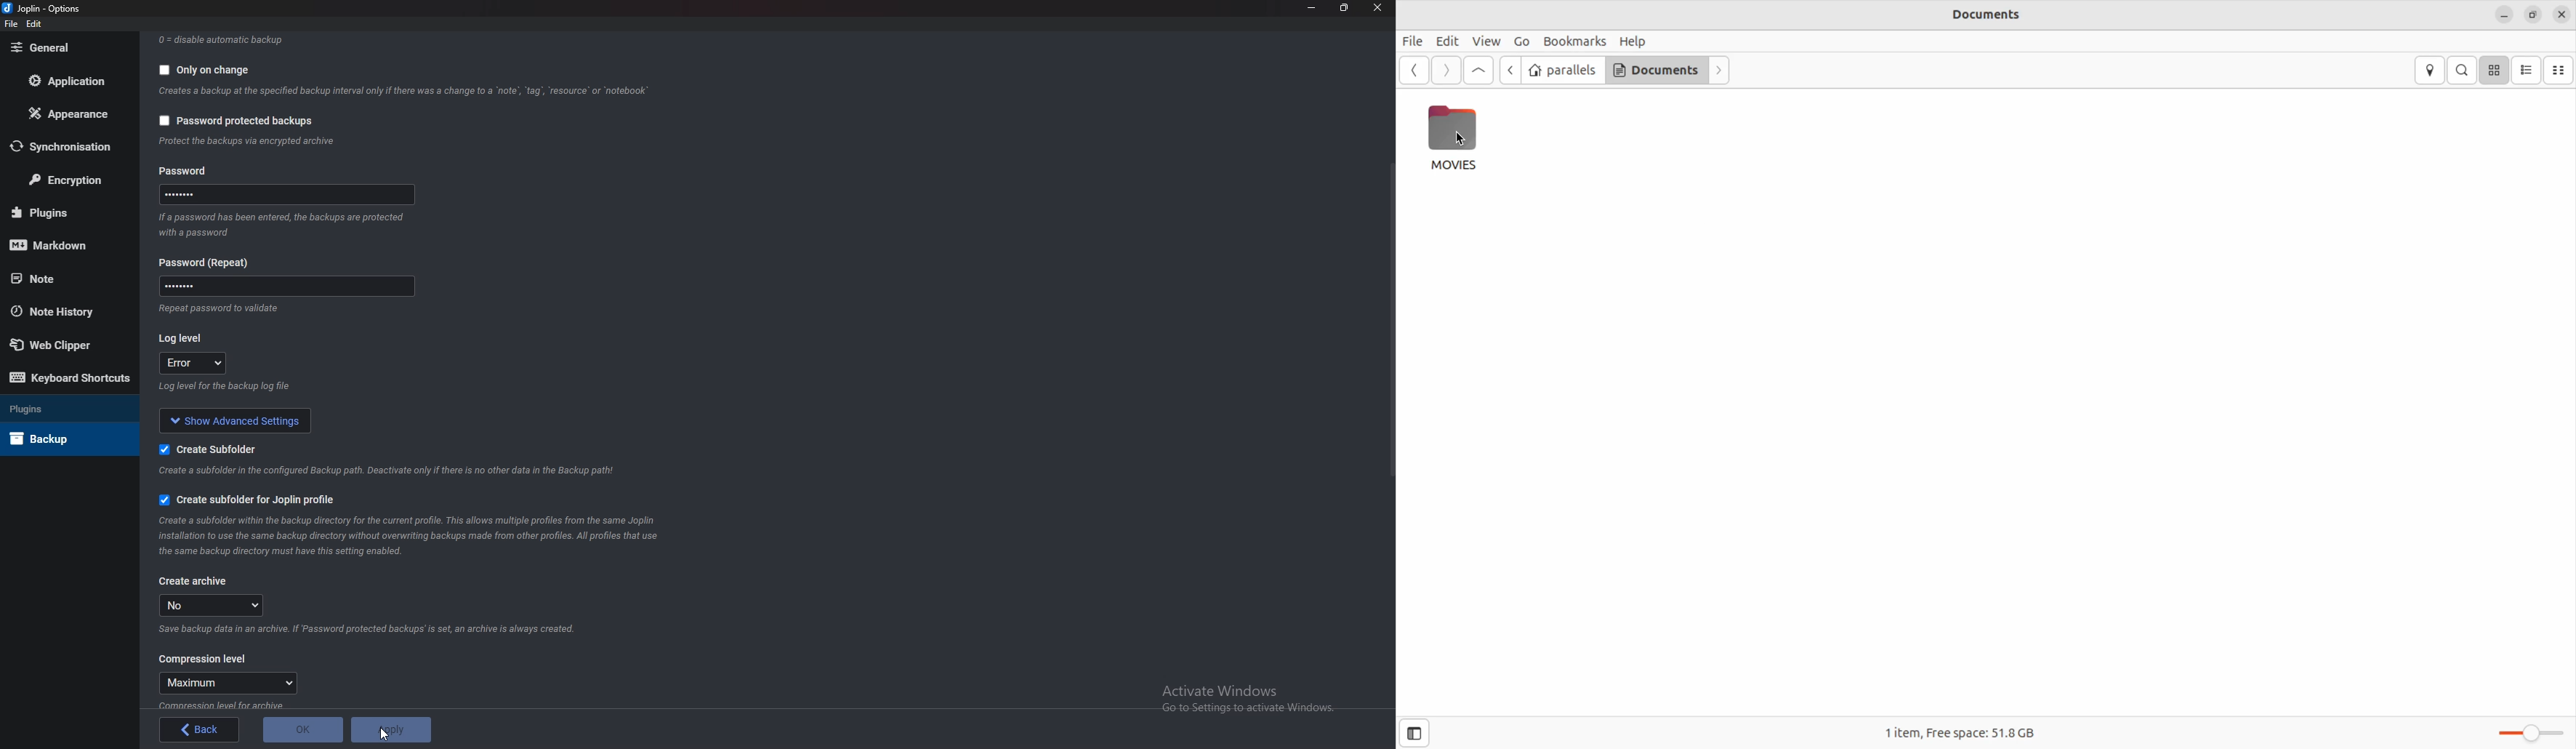 This screenshot has width=2576, height=756. What do you see at coordinates (1414, 41) in the screenshot?
I see `File` at bounding box center [1414, 41].